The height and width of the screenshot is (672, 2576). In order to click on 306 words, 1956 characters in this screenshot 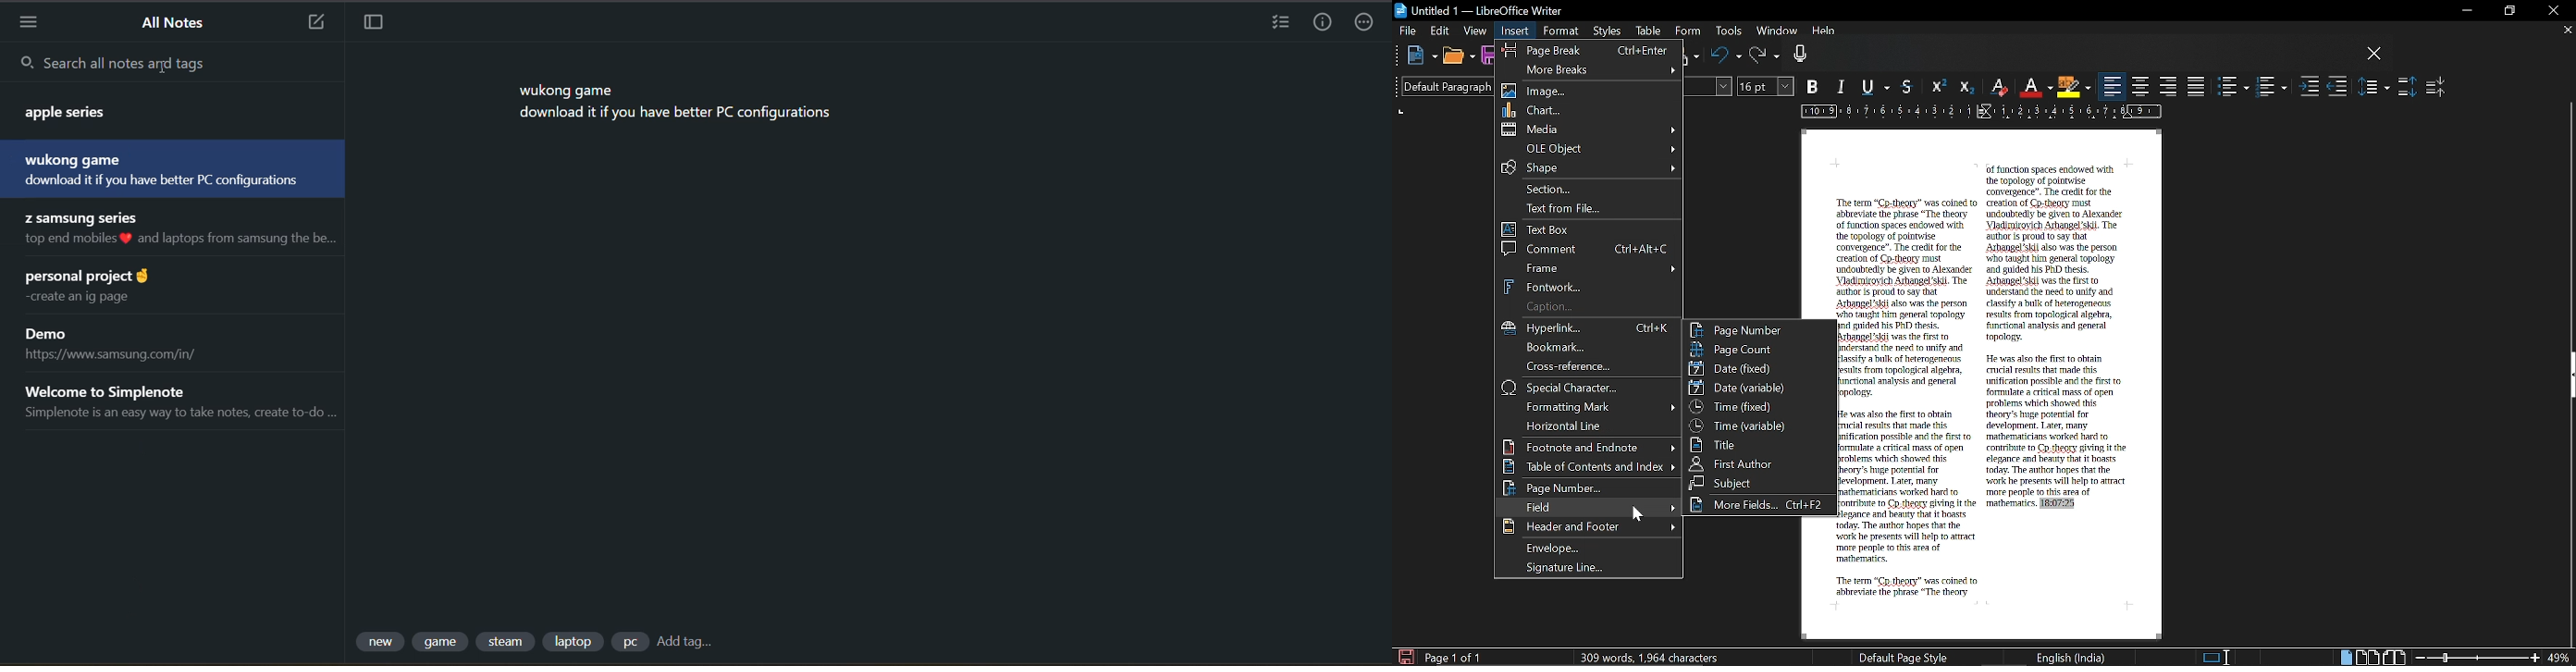, I will do `click(1653, 657)`.